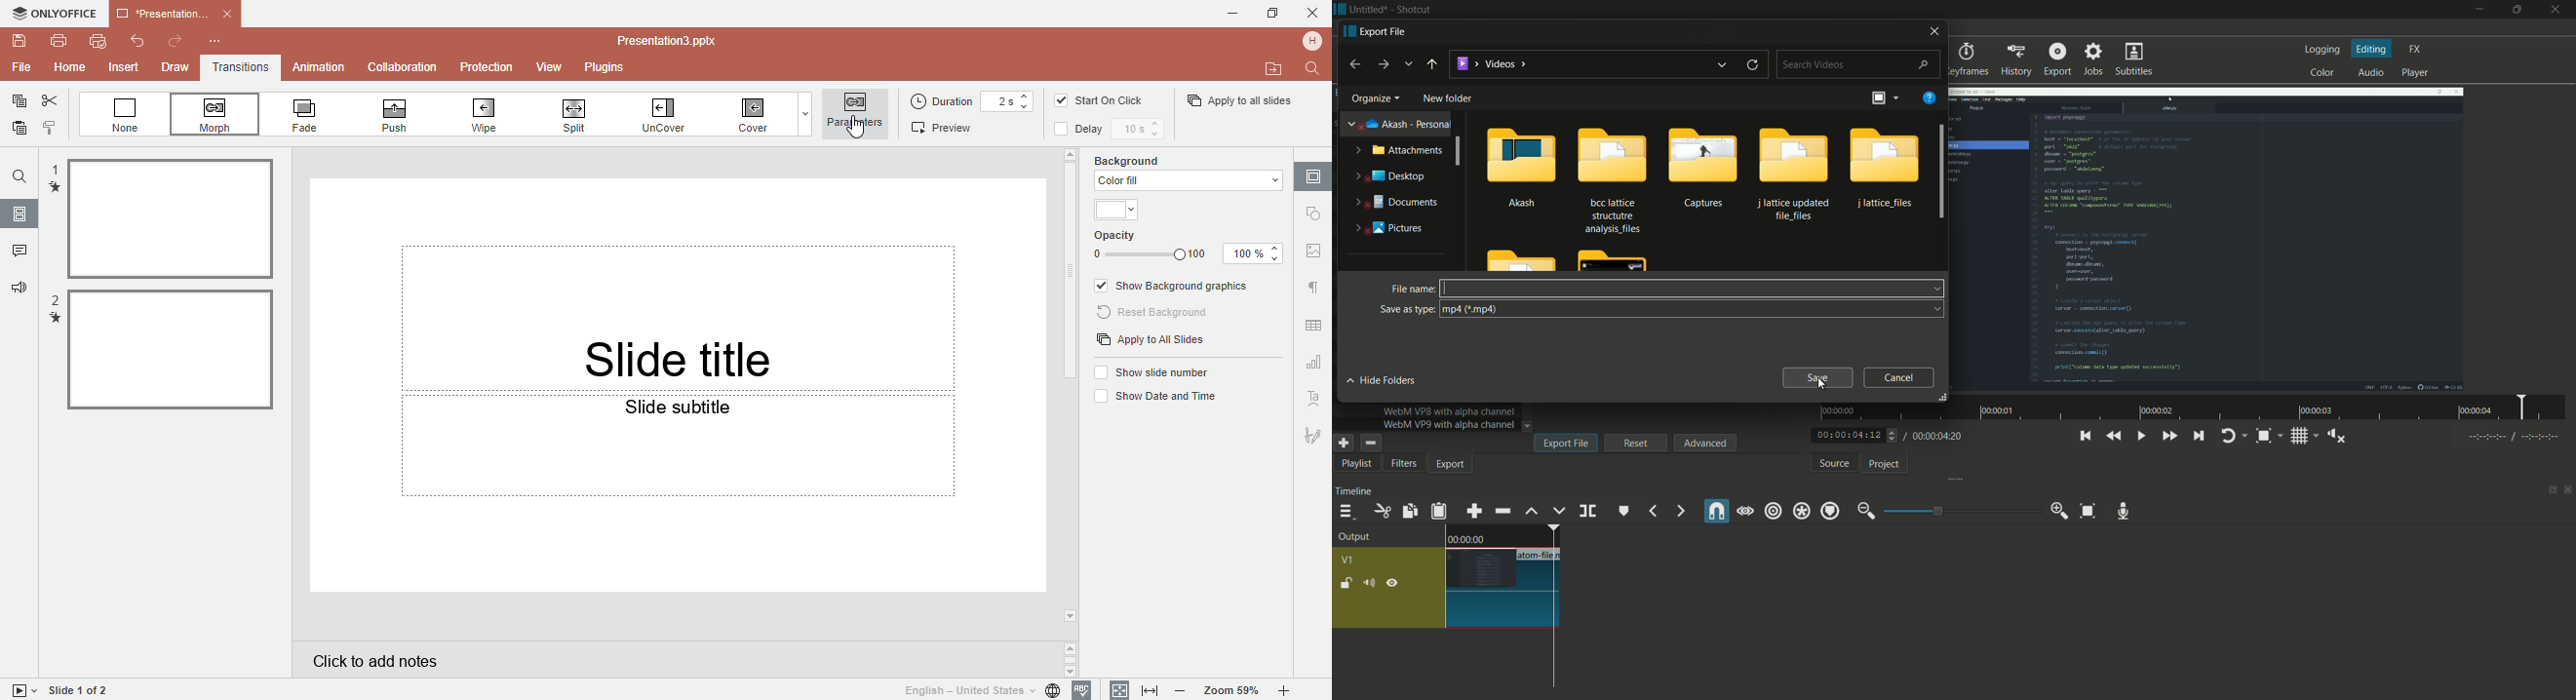 This screenshot has height=700, width=2576. I want to click on ripple all tracks, so click(1801, 511).